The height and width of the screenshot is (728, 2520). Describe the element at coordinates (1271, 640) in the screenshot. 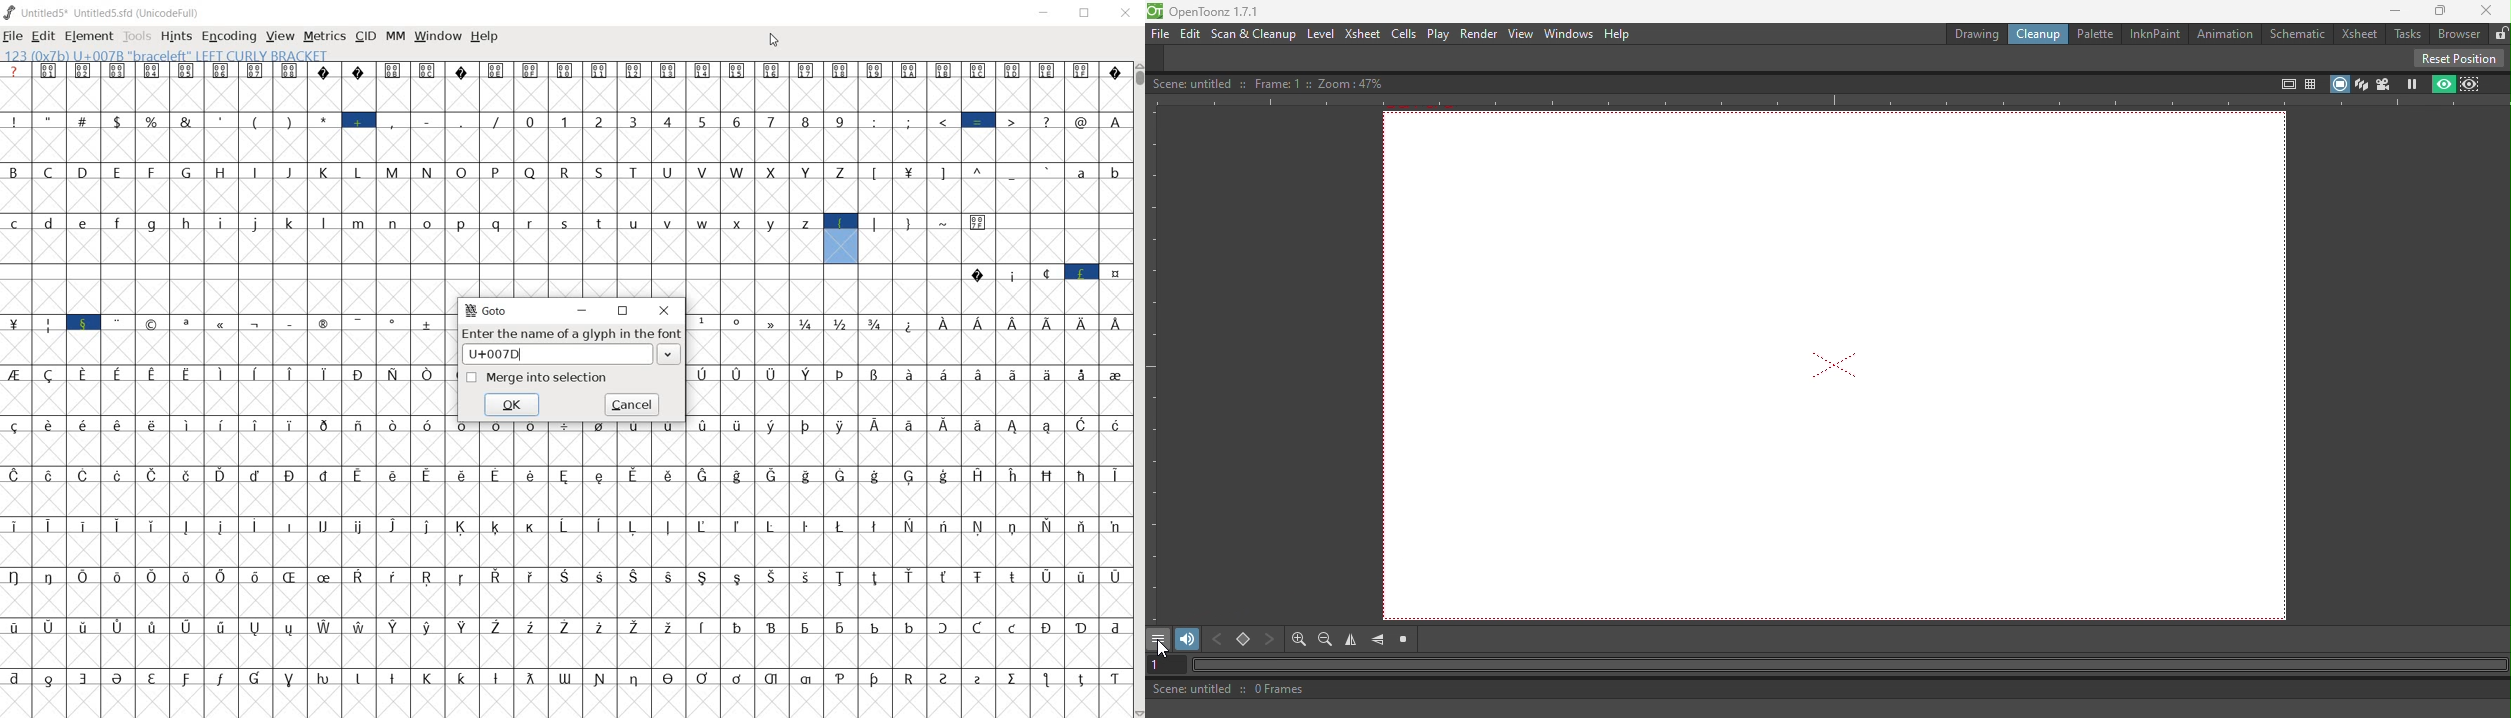

I see `Next key` at that location.